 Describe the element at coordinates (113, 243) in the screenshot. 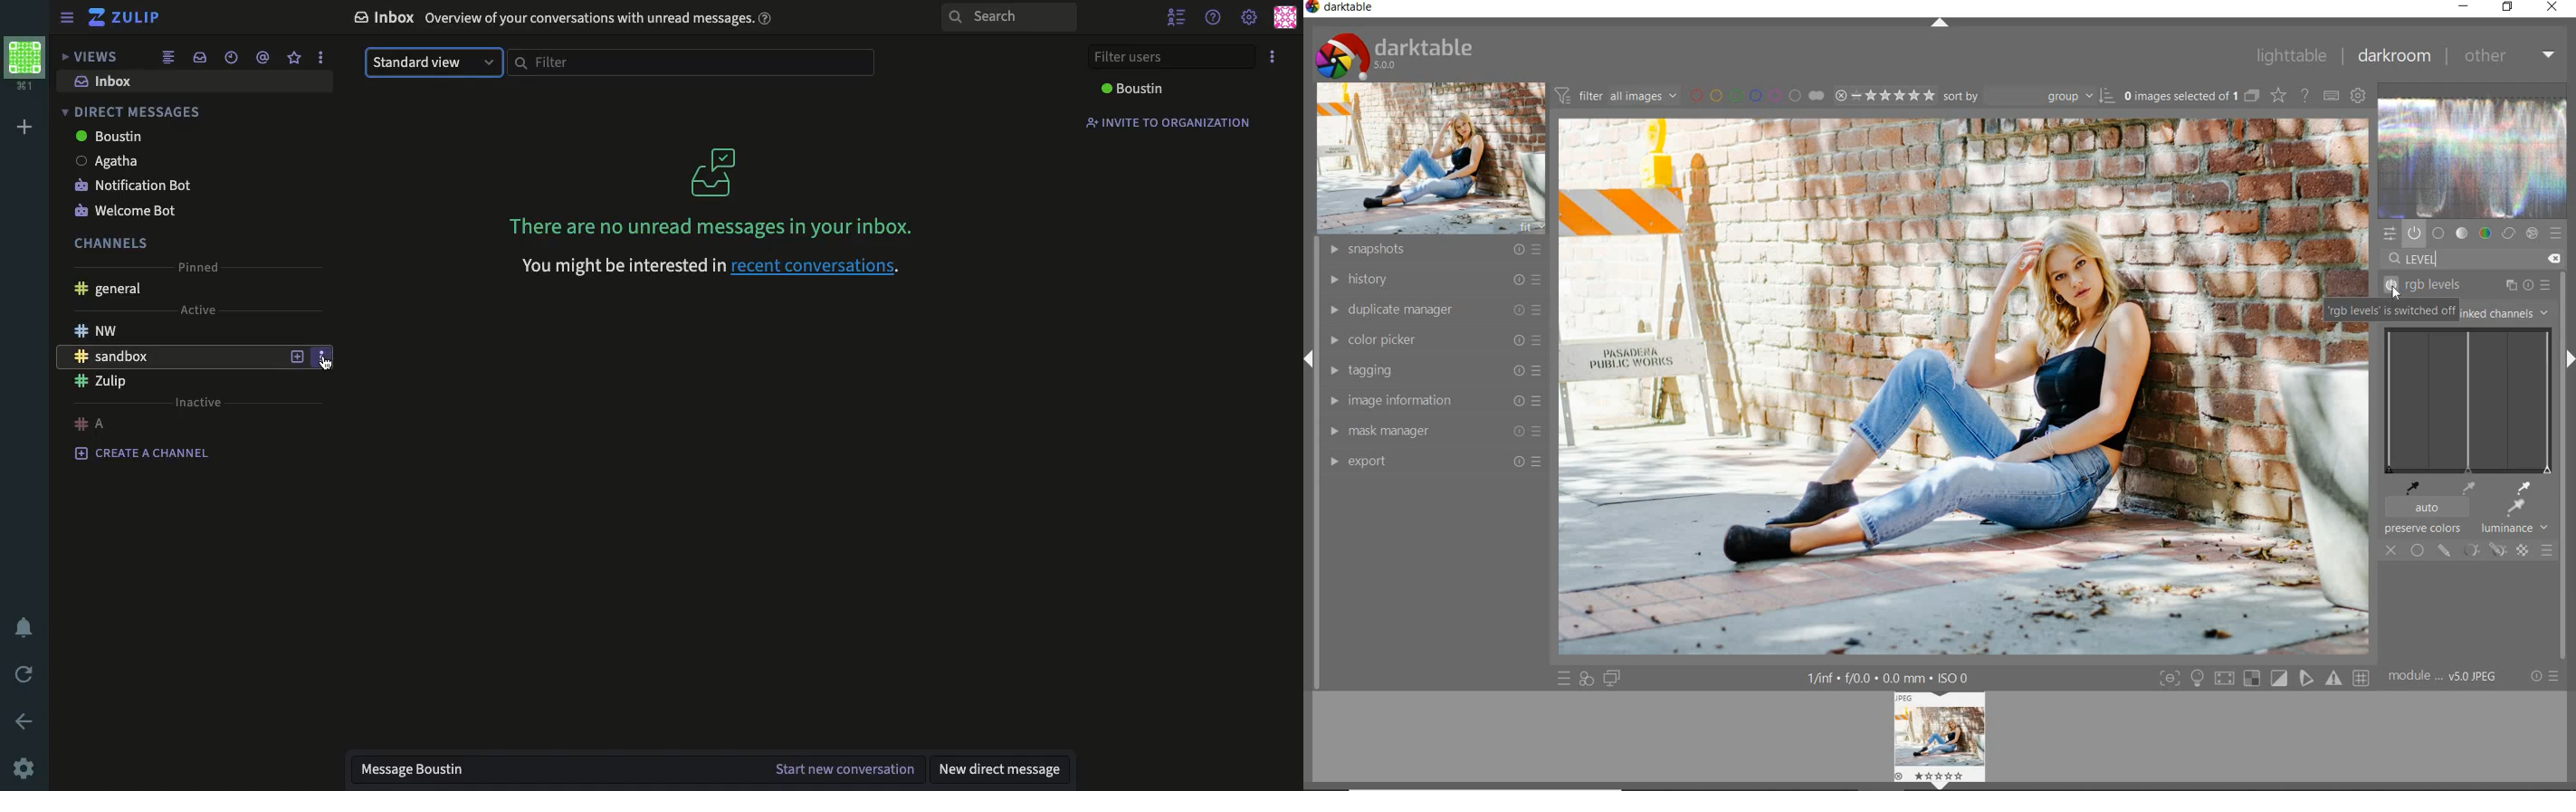

I see `channels` at that location.